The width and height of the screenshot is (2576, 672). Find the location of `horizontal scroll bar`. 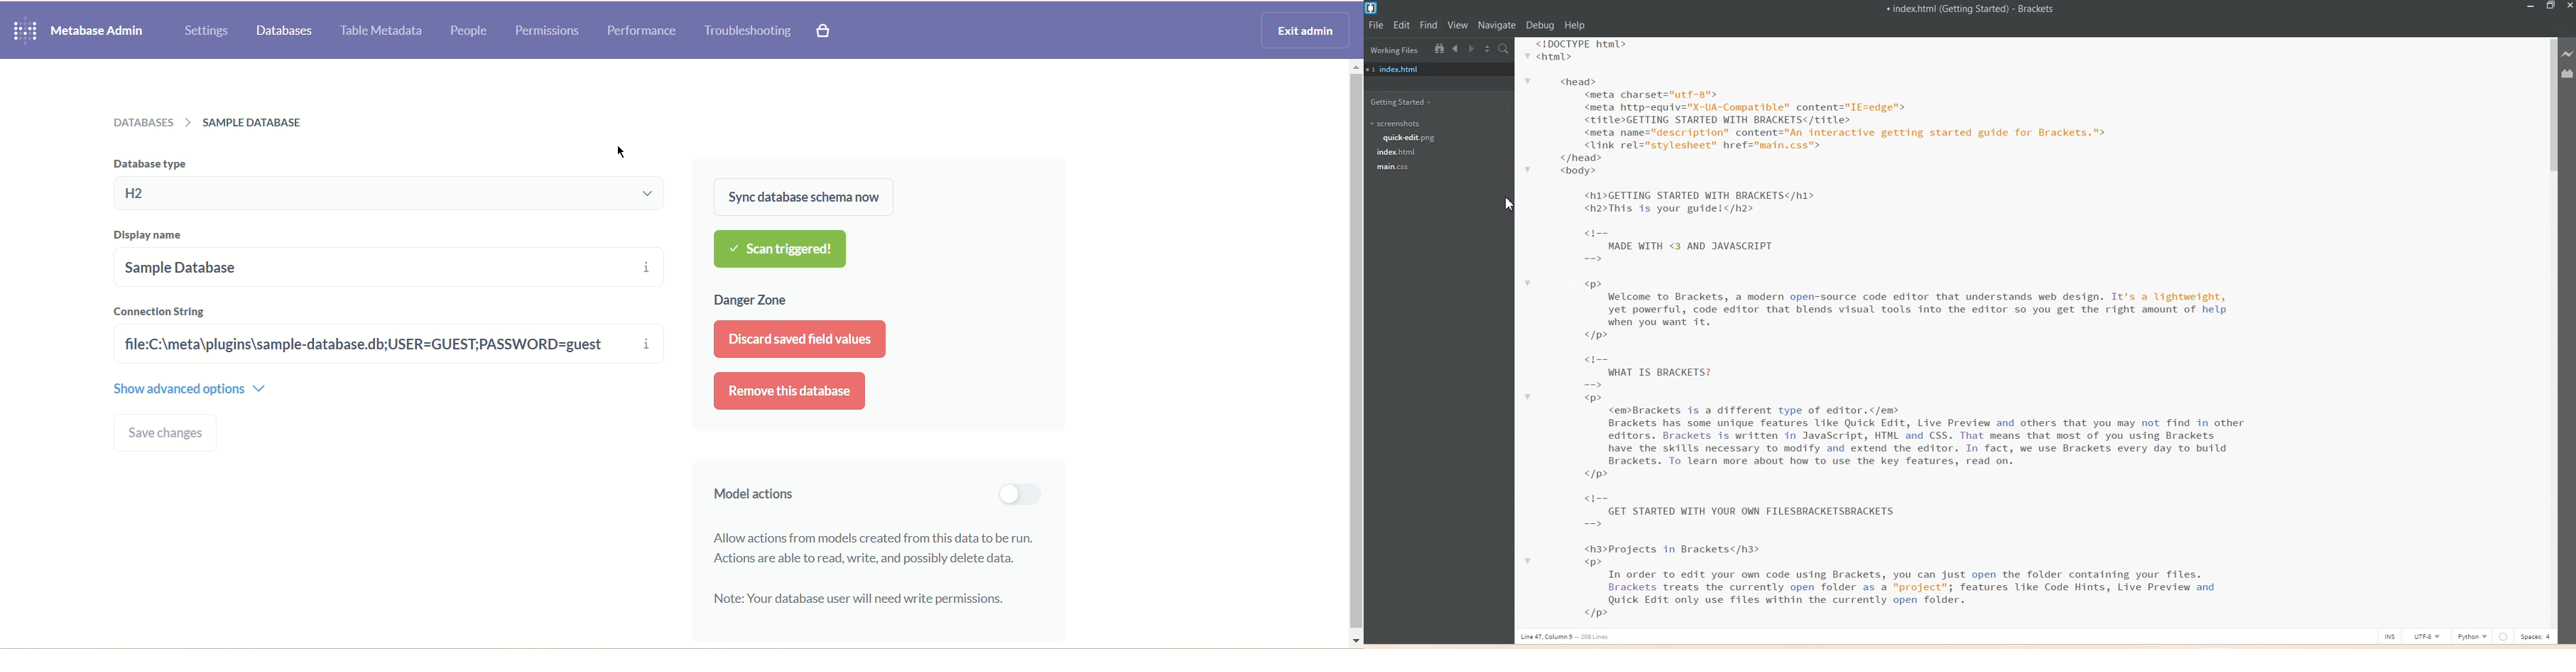

horizontal scroll bar is located at coordinates (1355, 352).